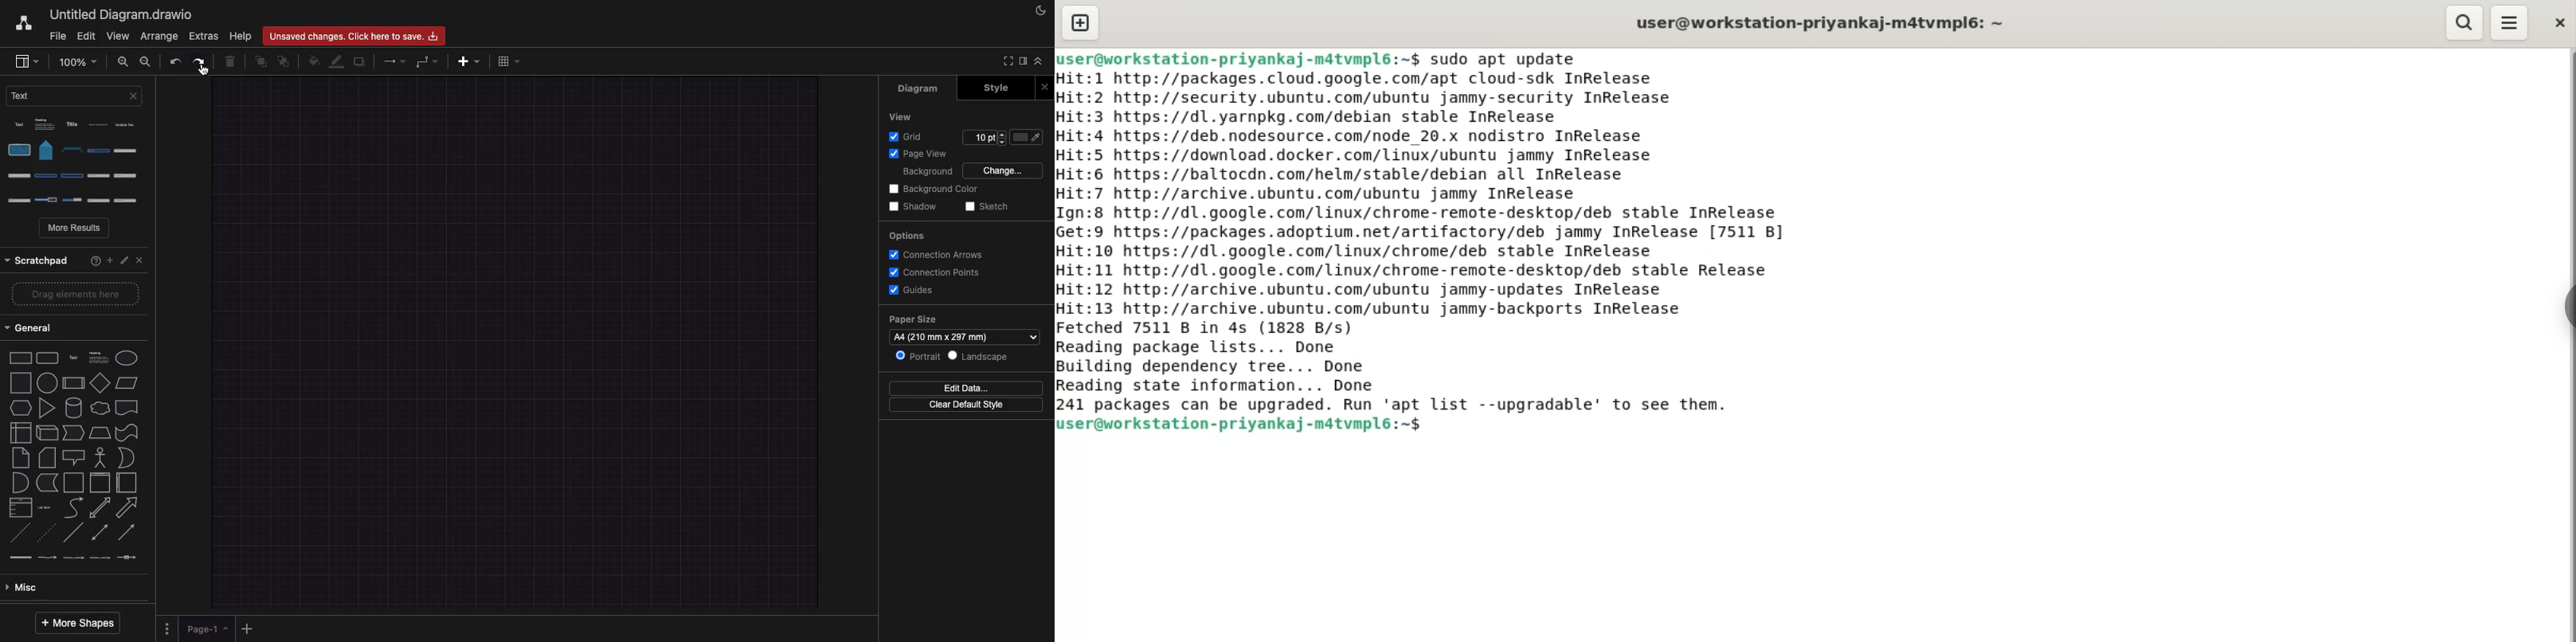  I want to click on Duplicate, so click(361, 62).